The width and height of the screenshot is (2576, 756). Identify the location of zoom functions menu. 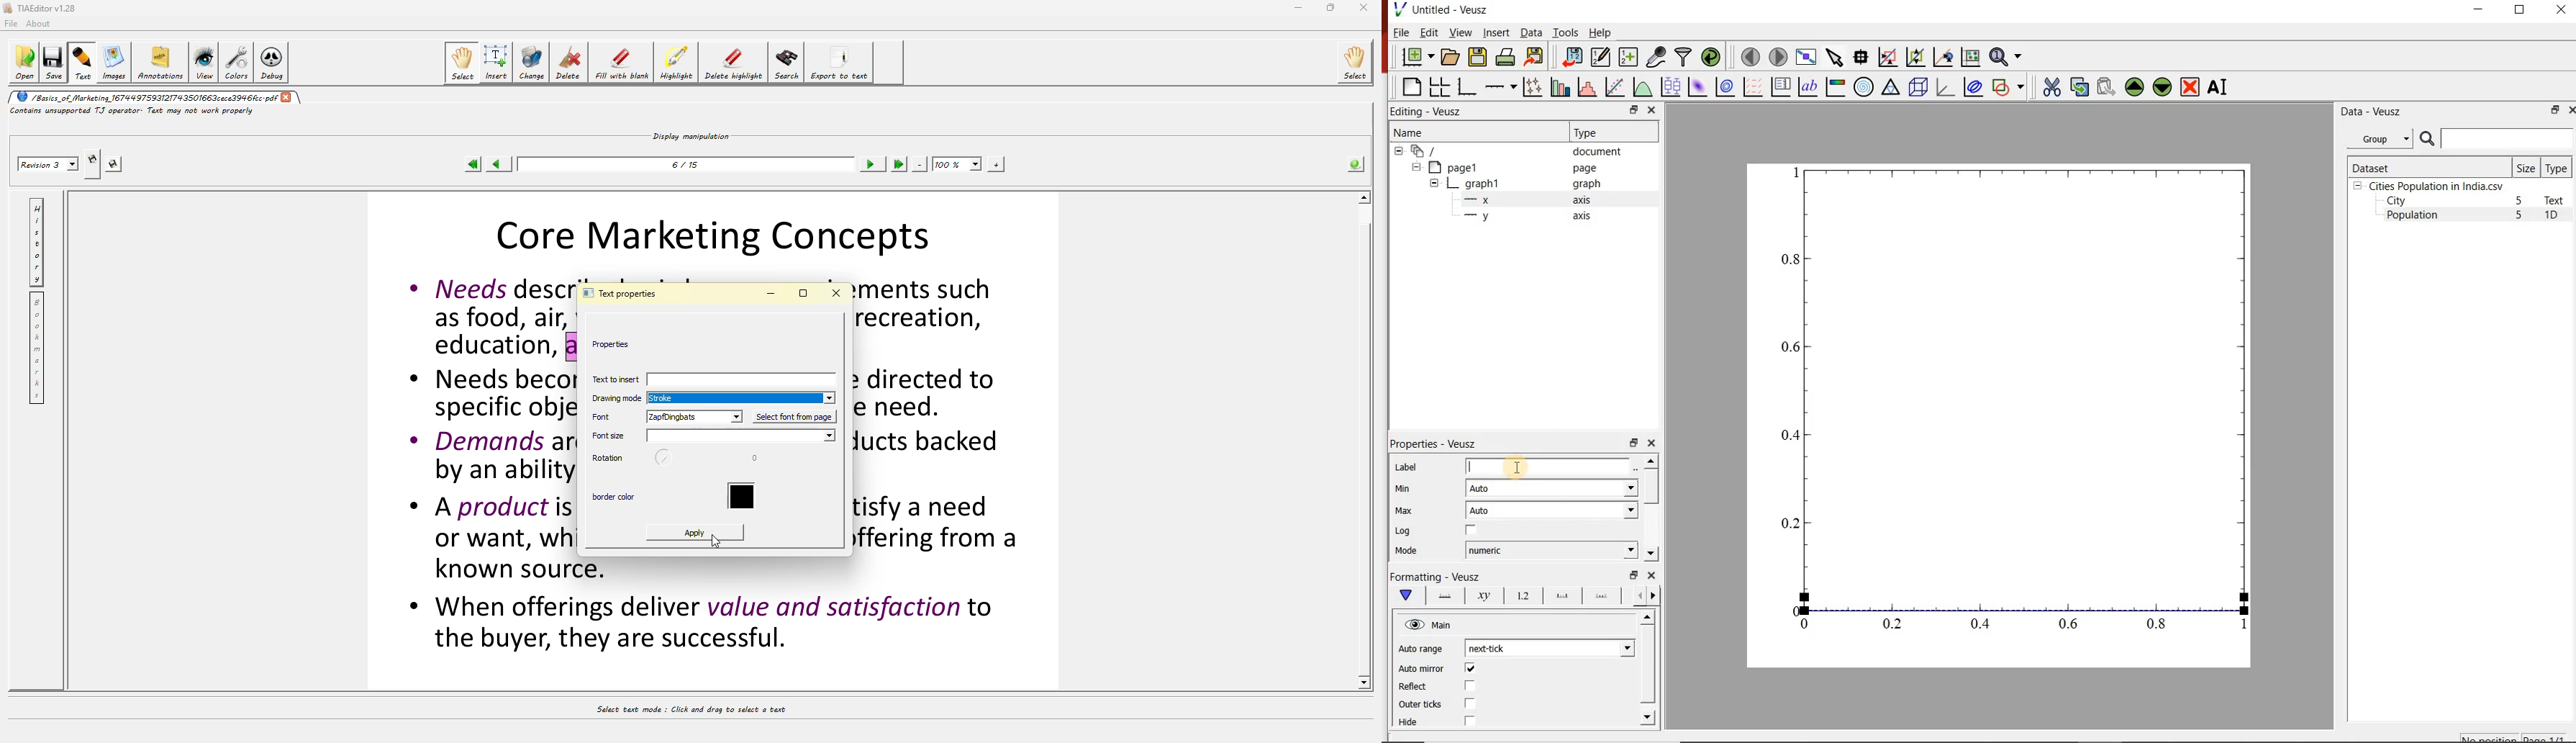
(2008, 57).